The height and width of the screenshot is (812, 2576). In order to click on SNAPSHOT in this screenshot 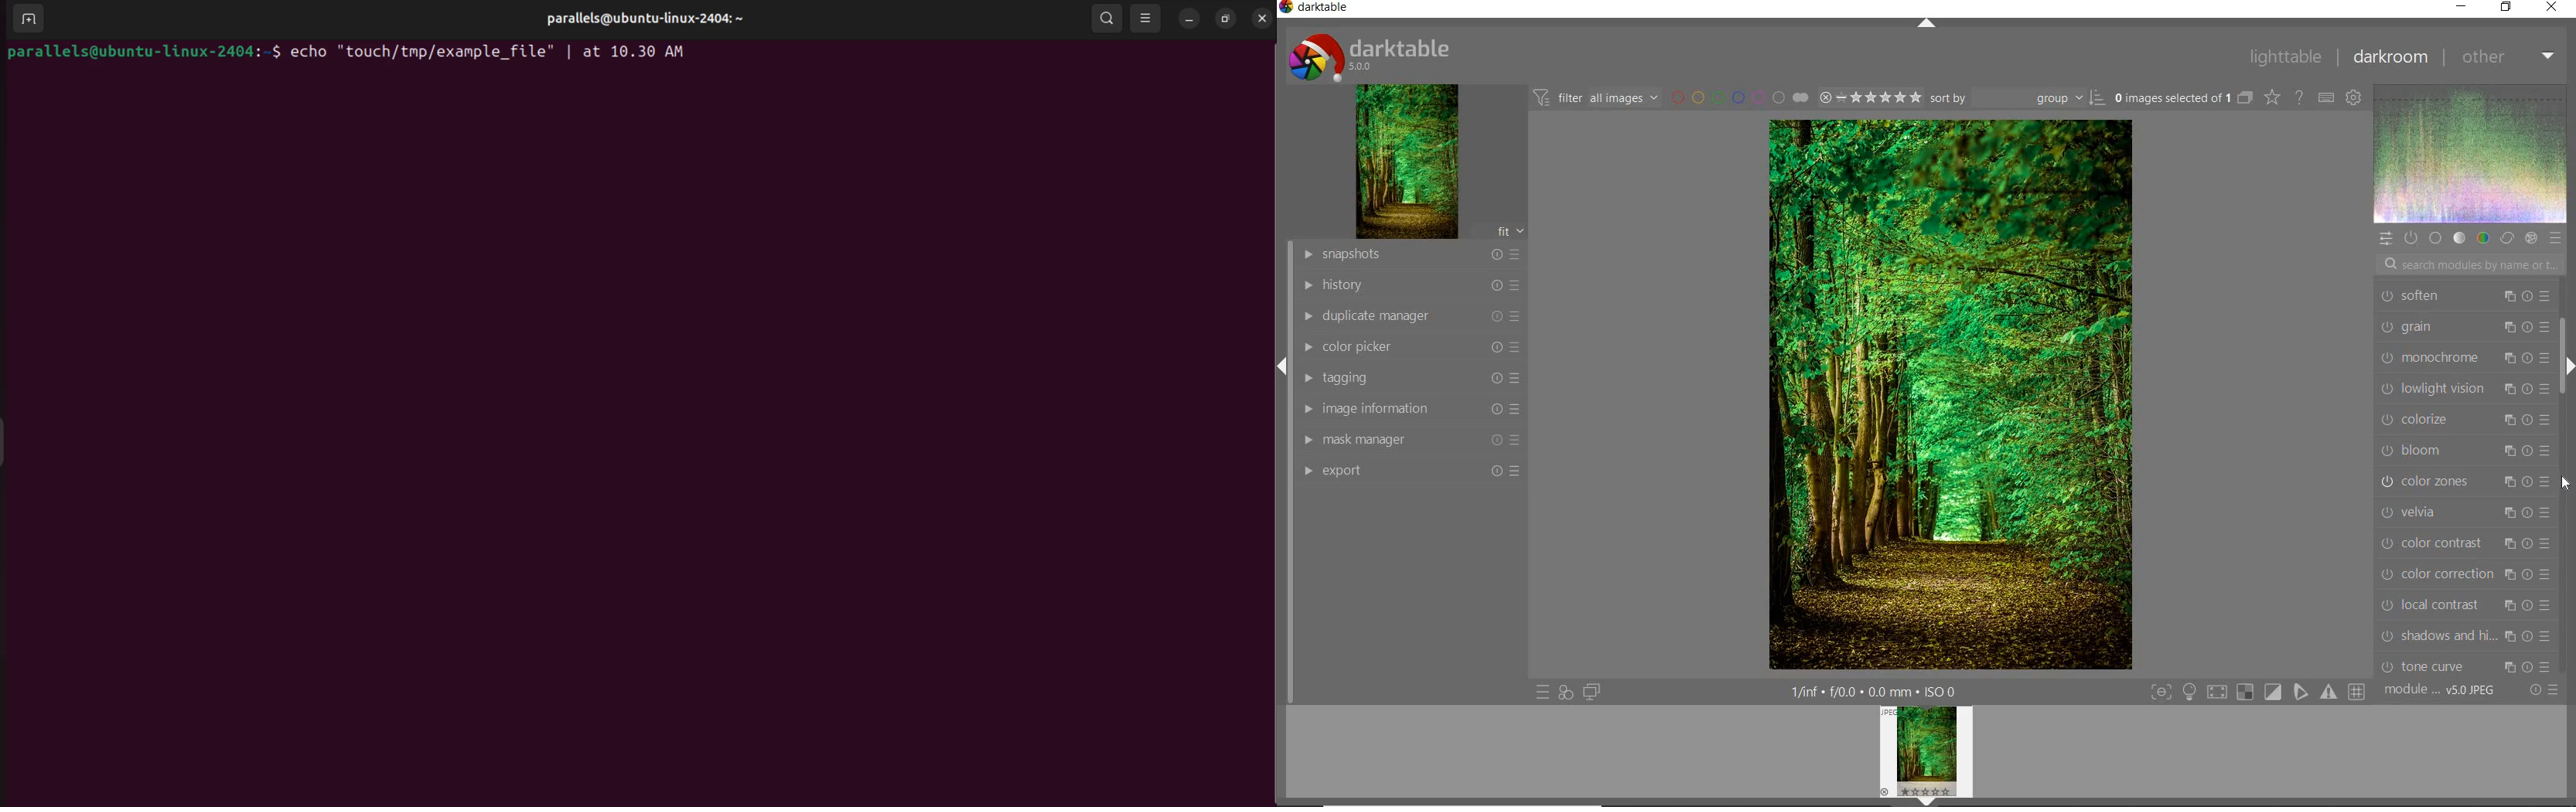, I will do `click(1411, 254)`.